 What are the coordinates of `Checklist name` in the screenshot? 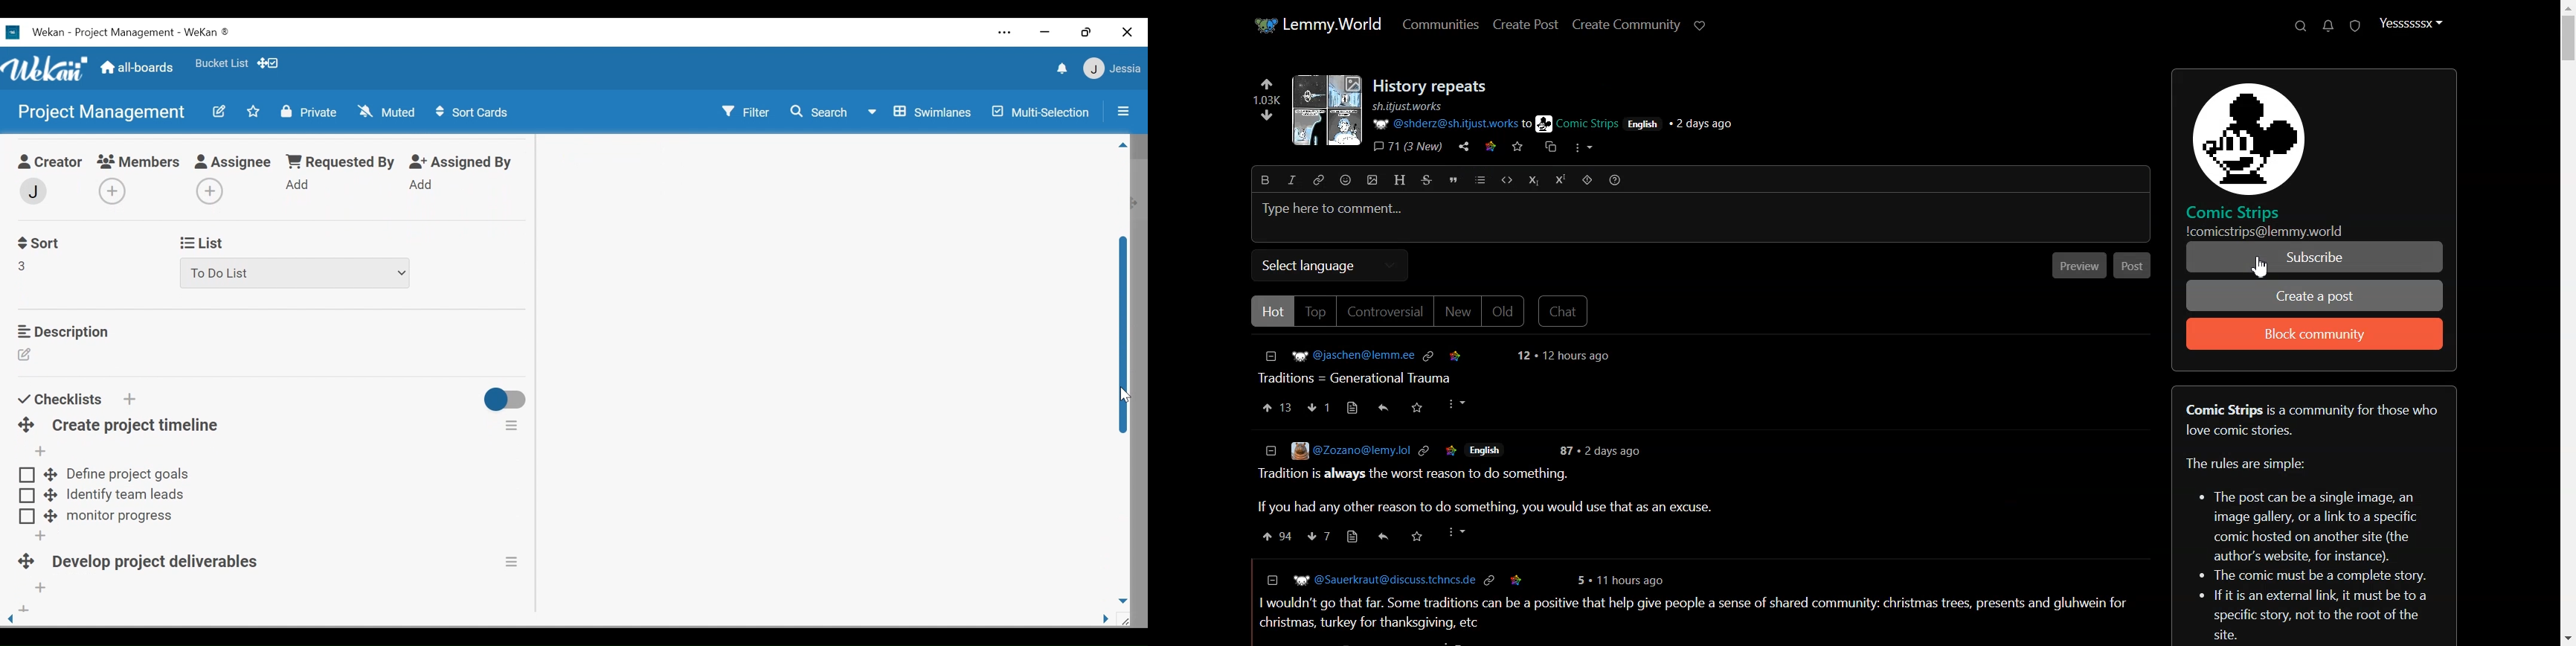 It's located at (160, 564).